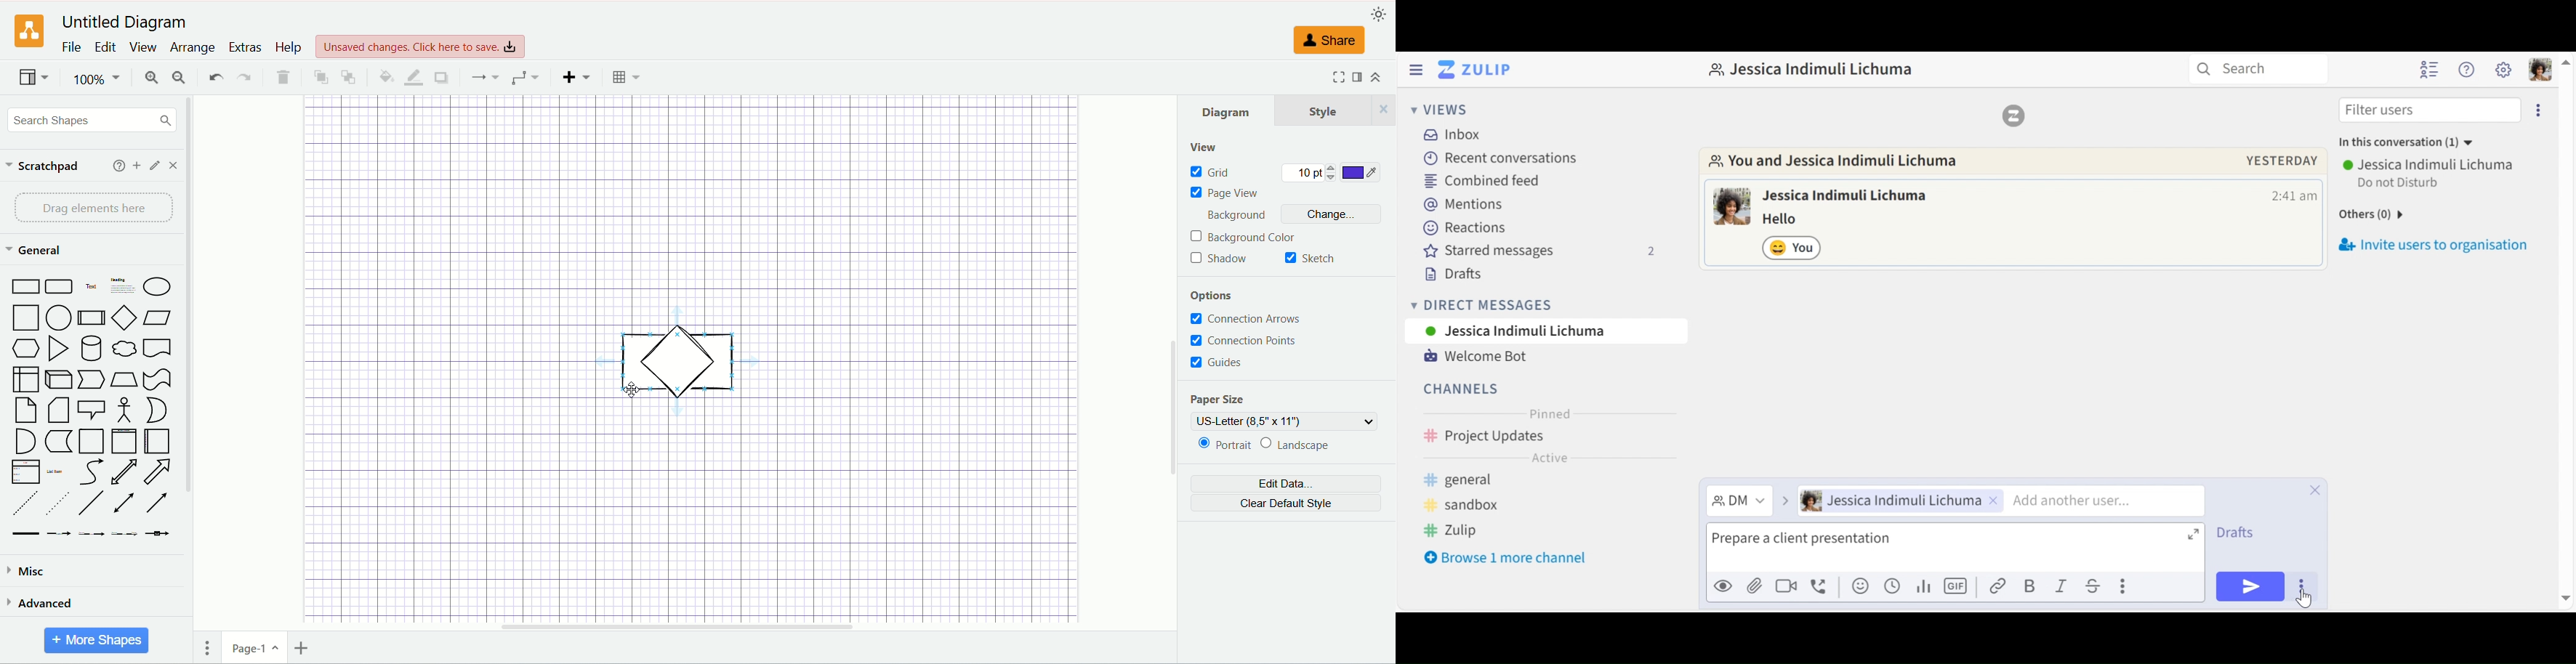  Describe the element at coordinates (1508, 481) in the screenshot. I see `general` at that location.